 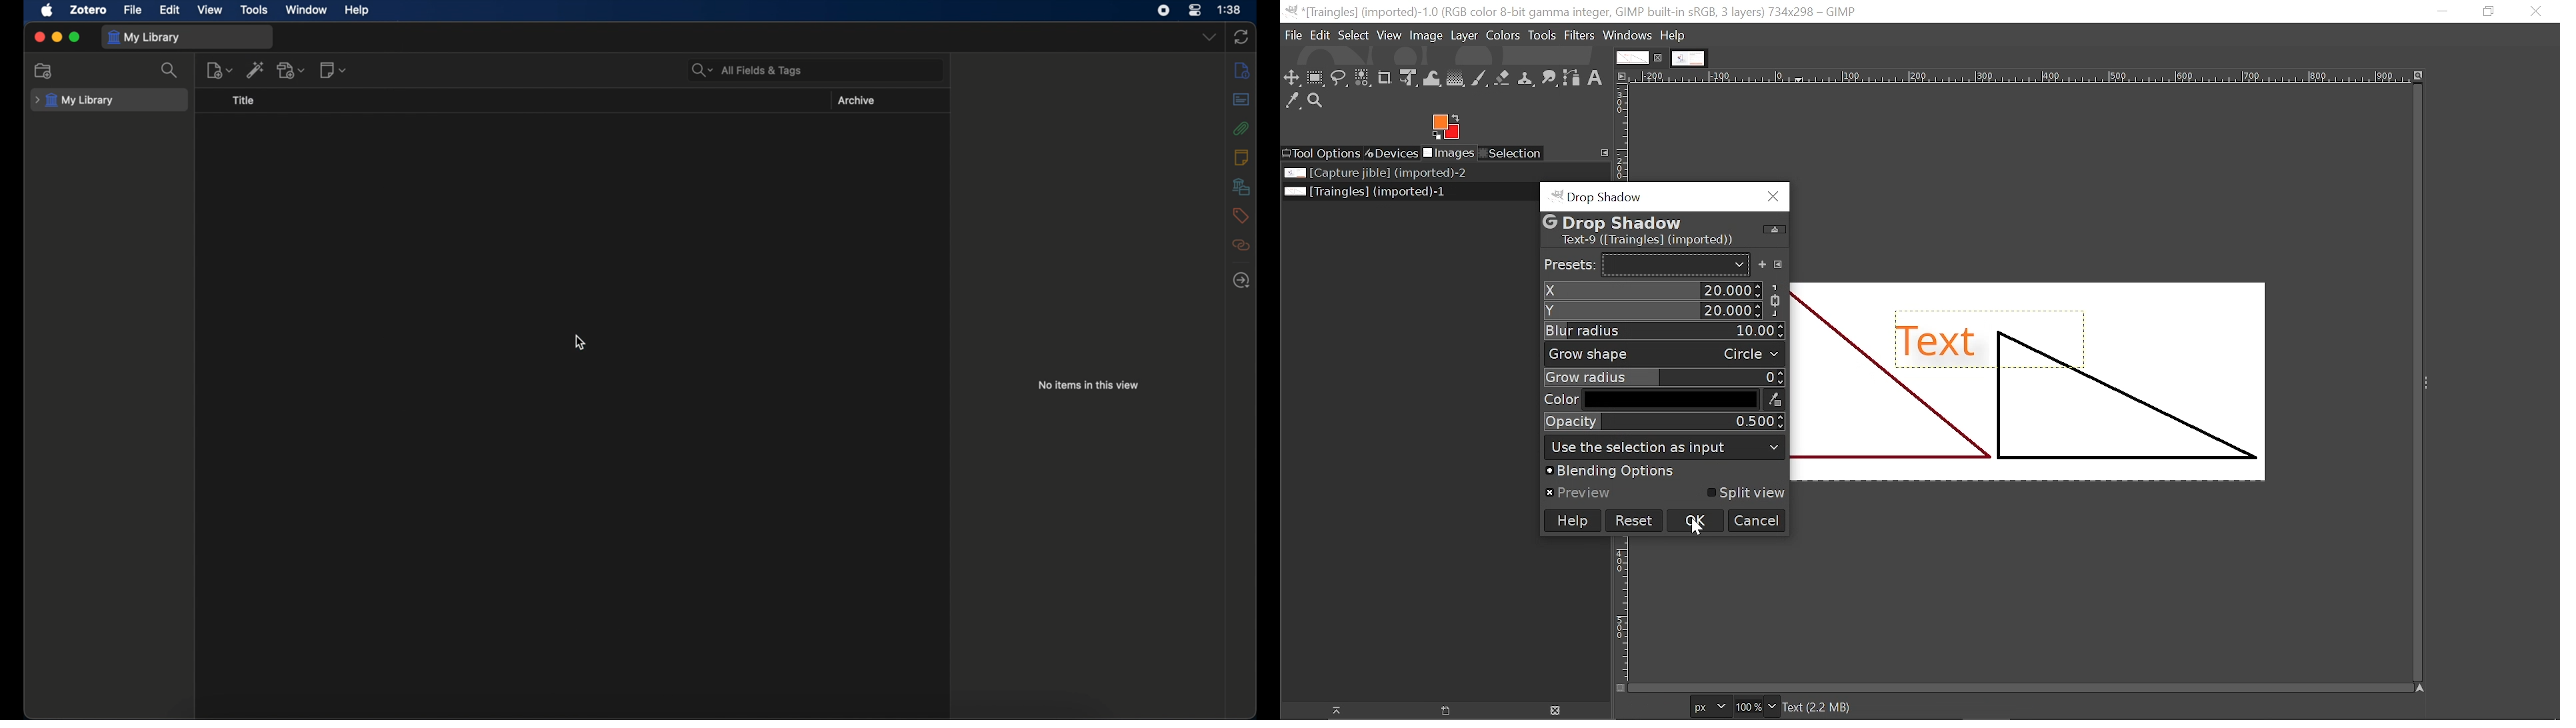 I want to click on File, so click(x=1293, y=35).